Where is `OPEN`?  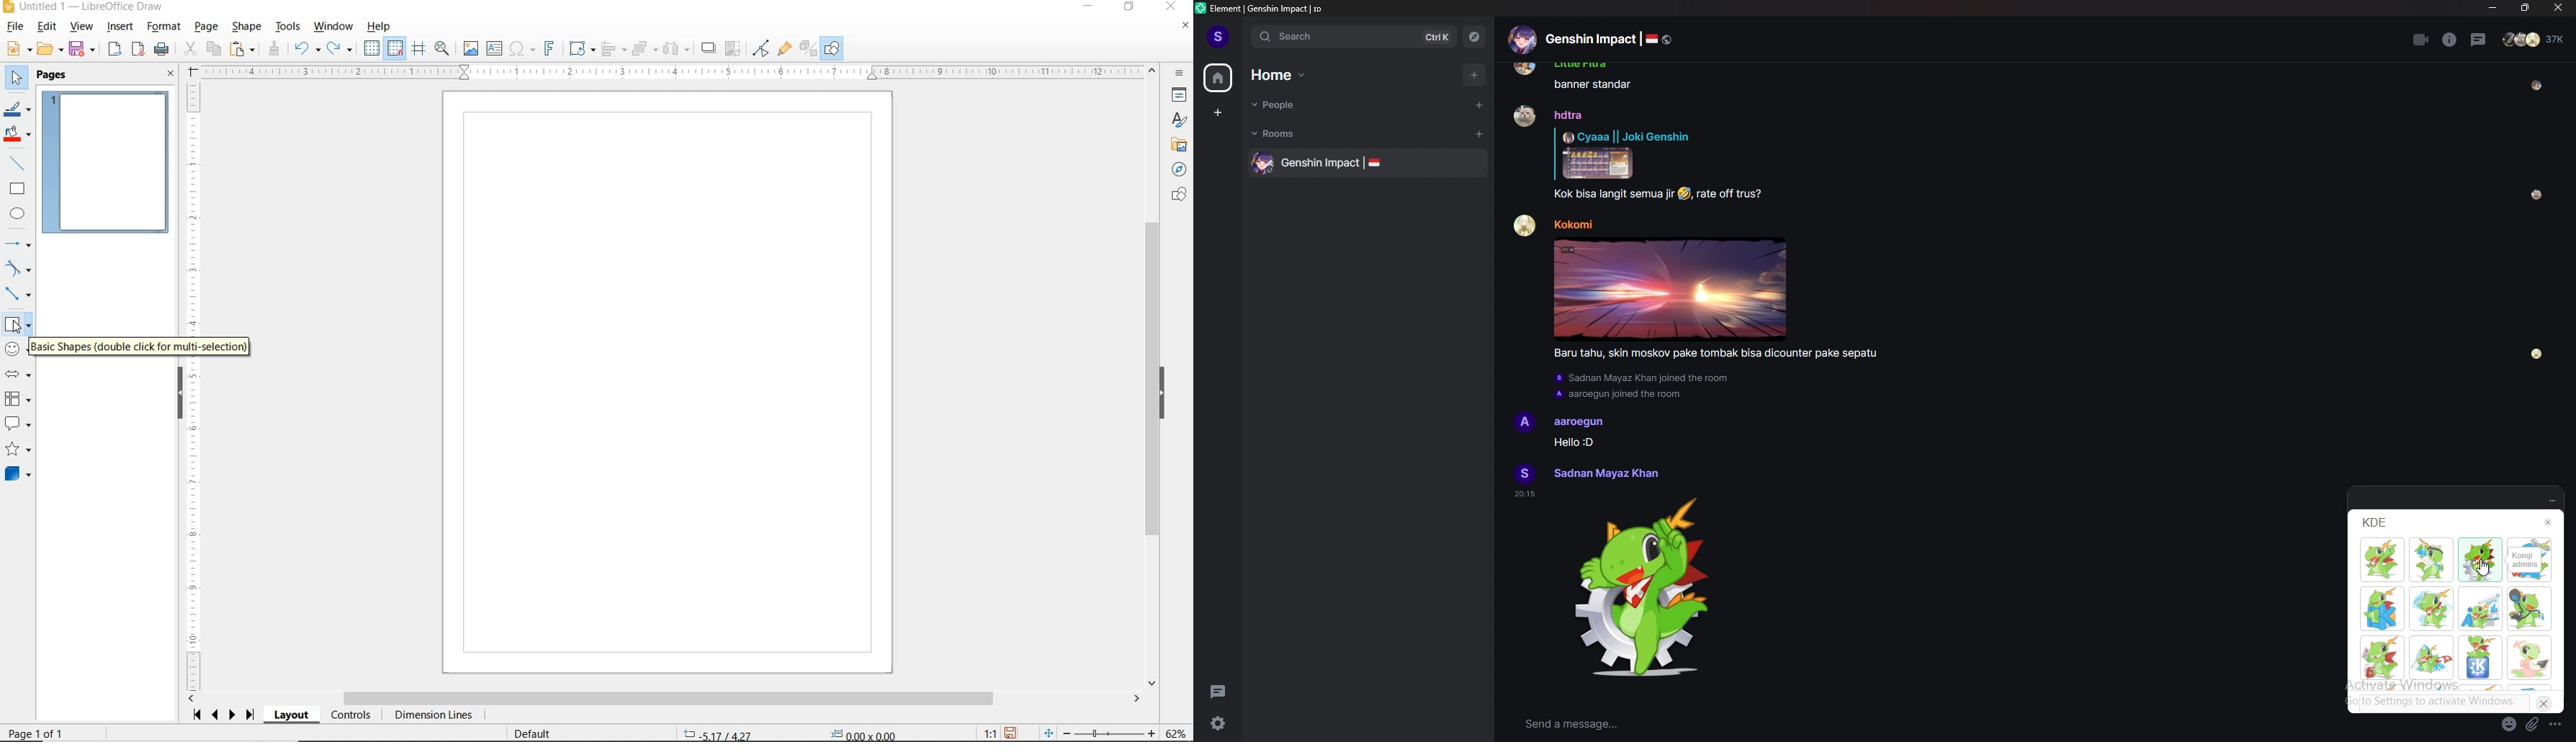 OPEN is located at coordinates (50, 49).